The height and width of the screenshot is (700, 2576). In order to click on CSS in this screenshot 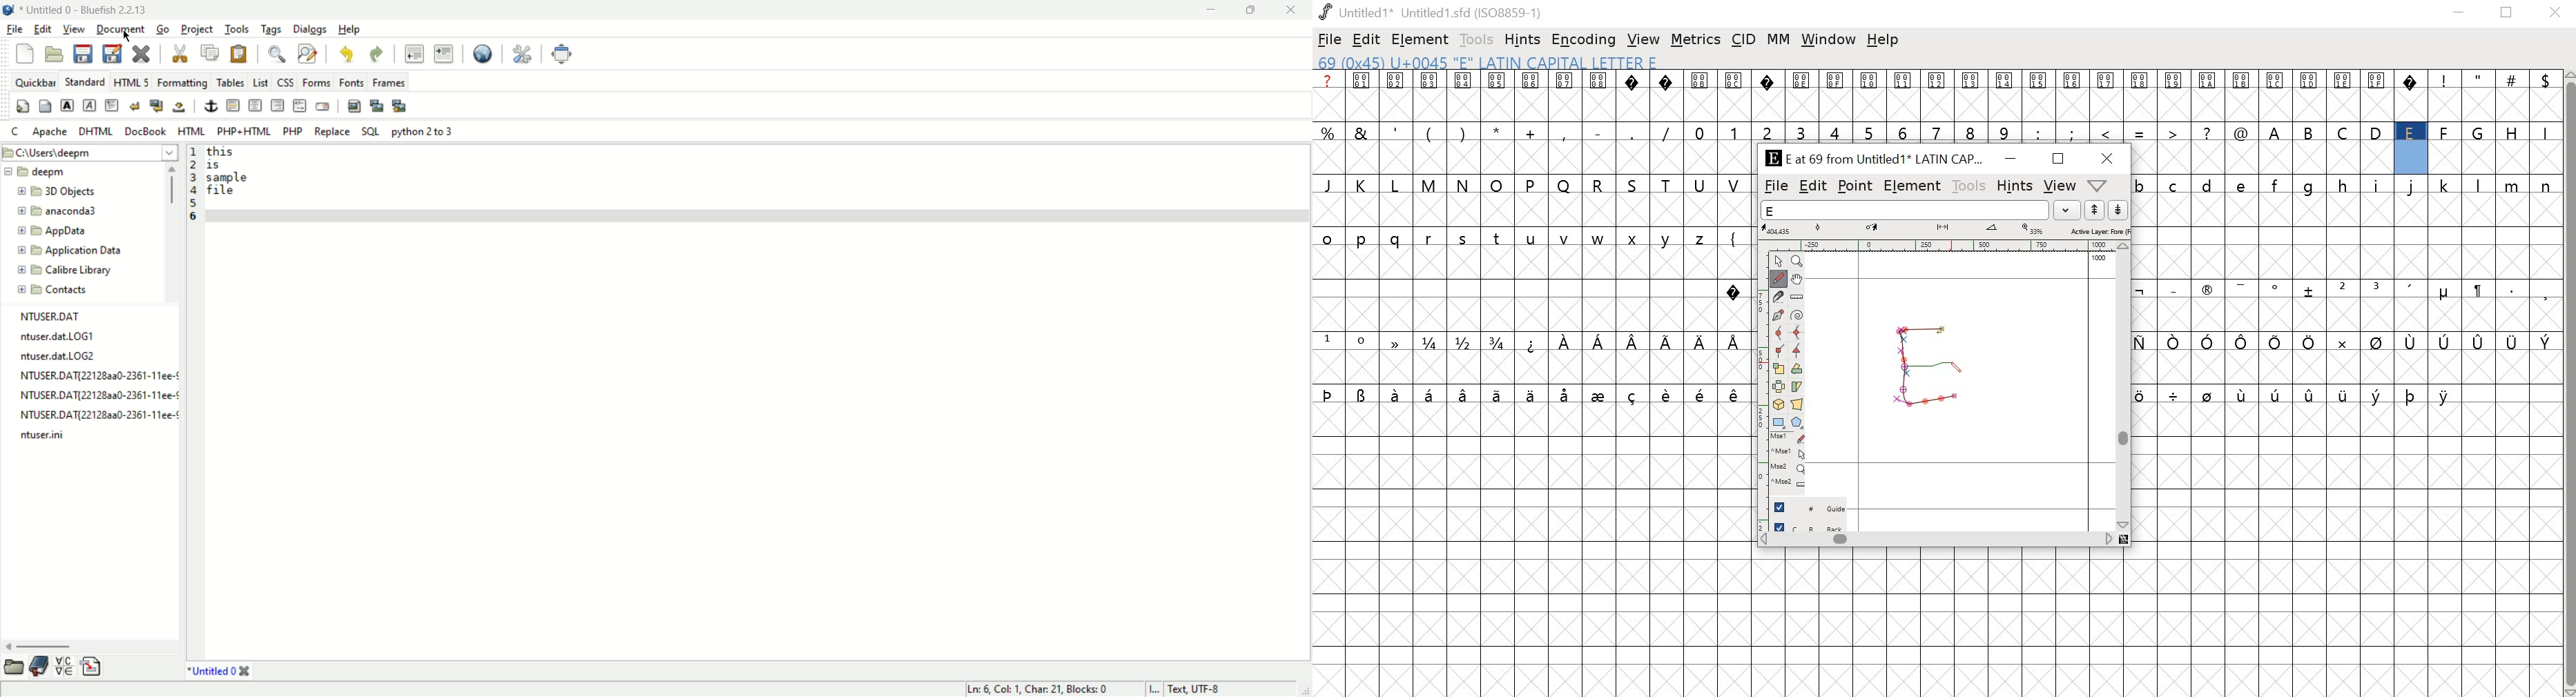, I will do `click(287, 82)`.